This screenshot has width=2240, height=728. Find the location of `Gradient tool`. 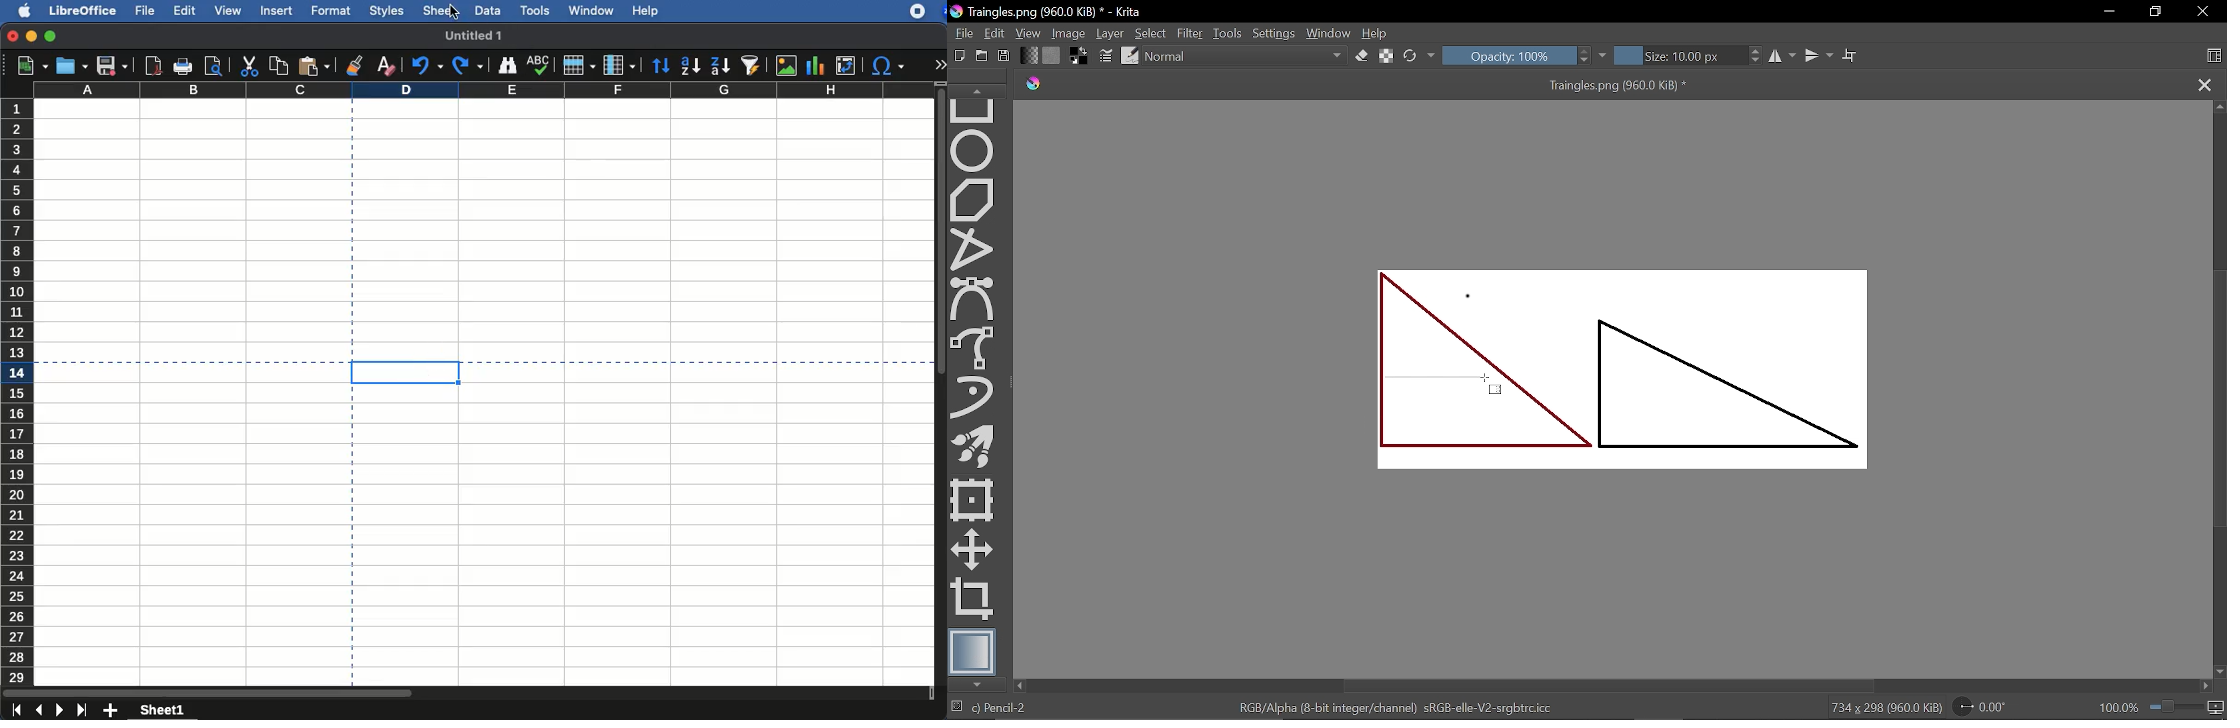

Gradient tool is located at coordinates (973, 651).